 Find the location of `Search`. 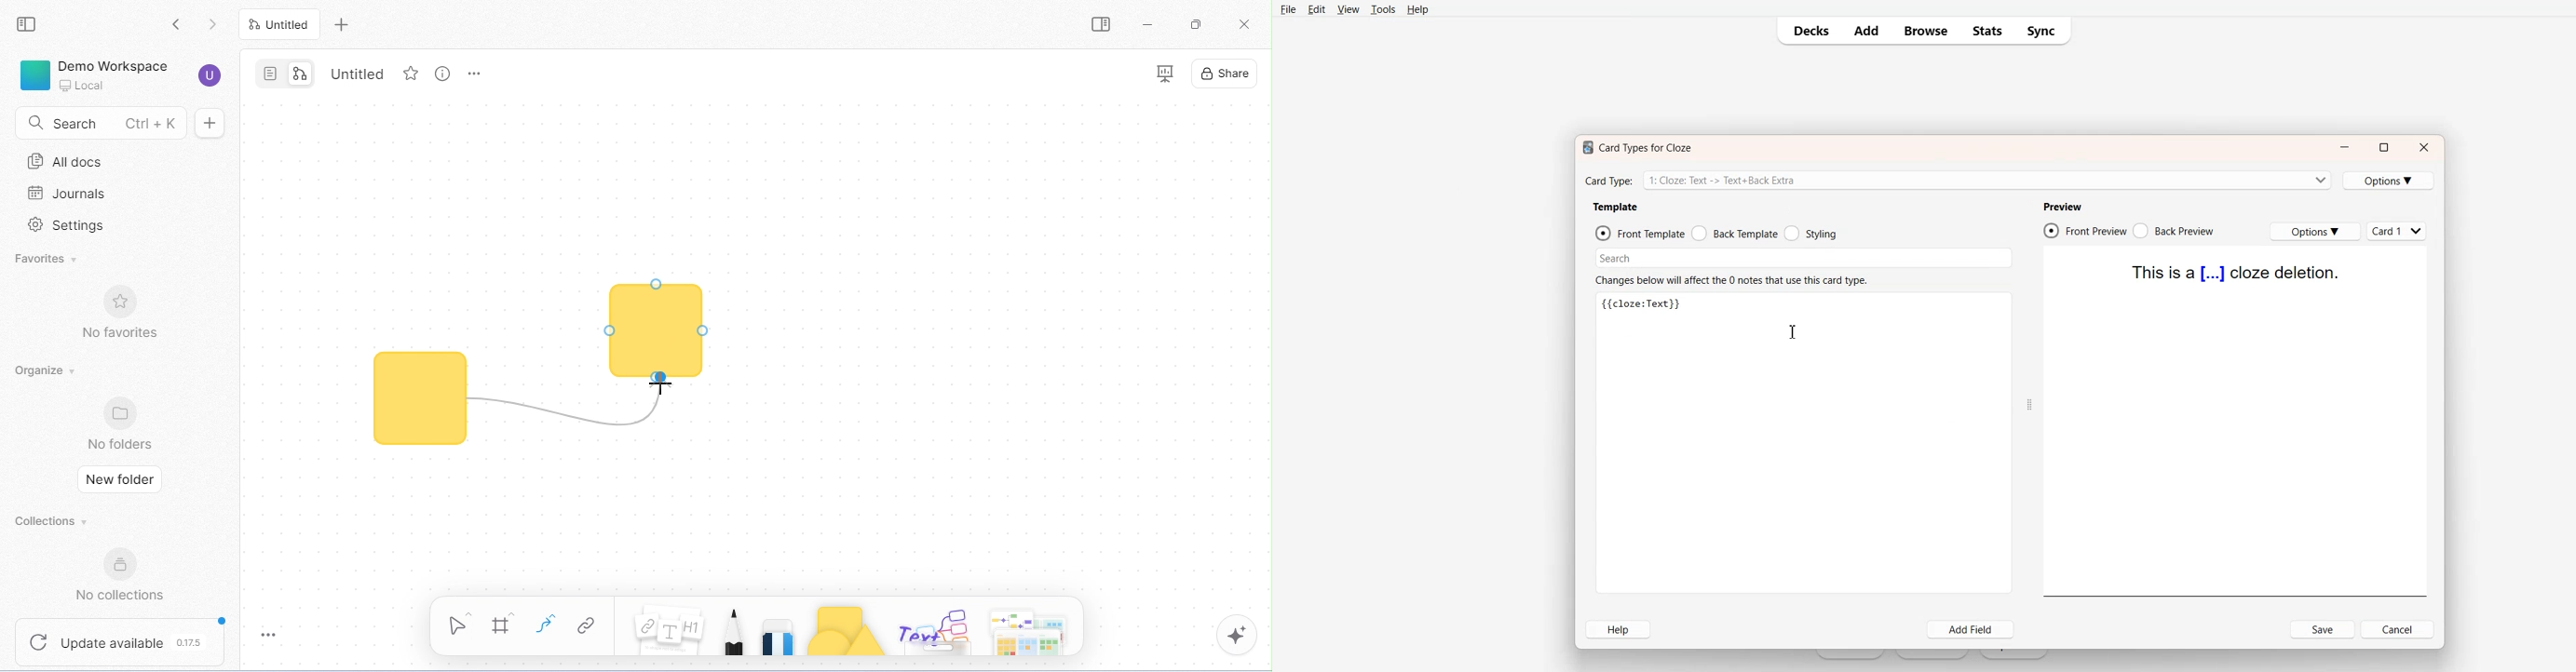

Search is located at coordinates (1805, 258).